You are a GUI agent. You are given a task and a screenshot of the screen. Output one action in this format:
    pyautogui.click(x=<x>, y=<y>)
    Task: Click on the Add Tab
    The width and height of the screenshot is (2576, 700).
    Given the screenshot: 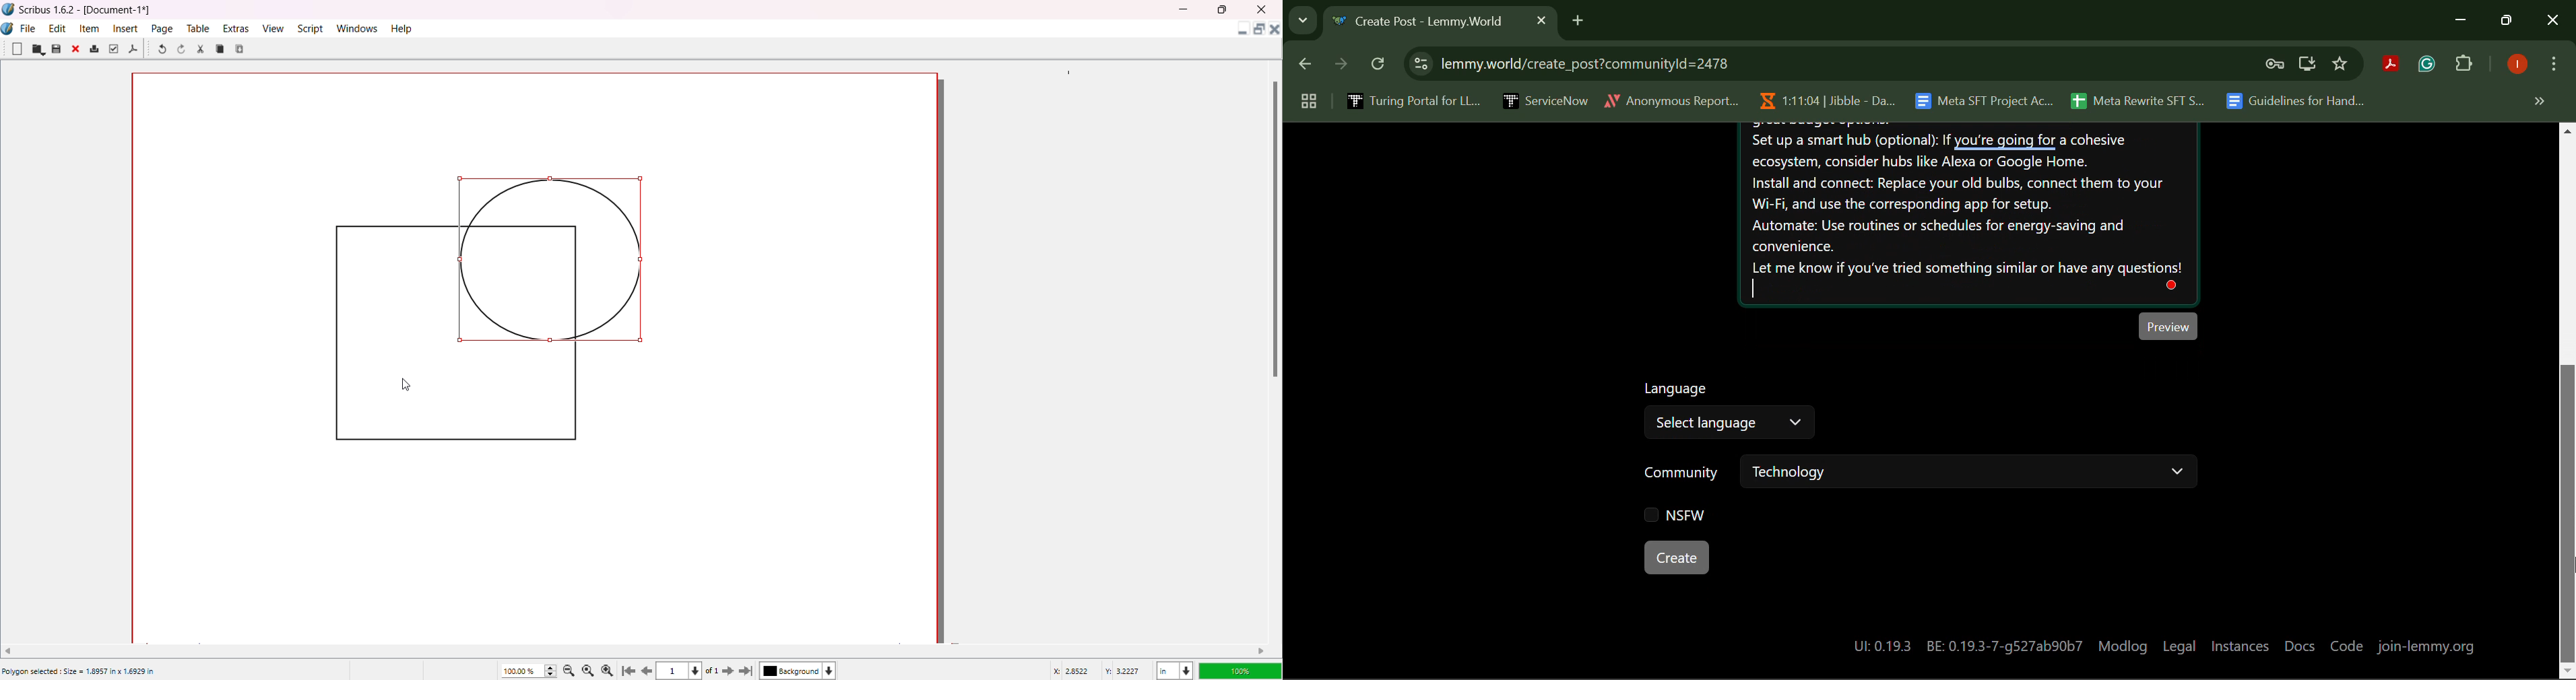 What is the action you would take?
    pyautogui.click(x=1578, y=18)
    